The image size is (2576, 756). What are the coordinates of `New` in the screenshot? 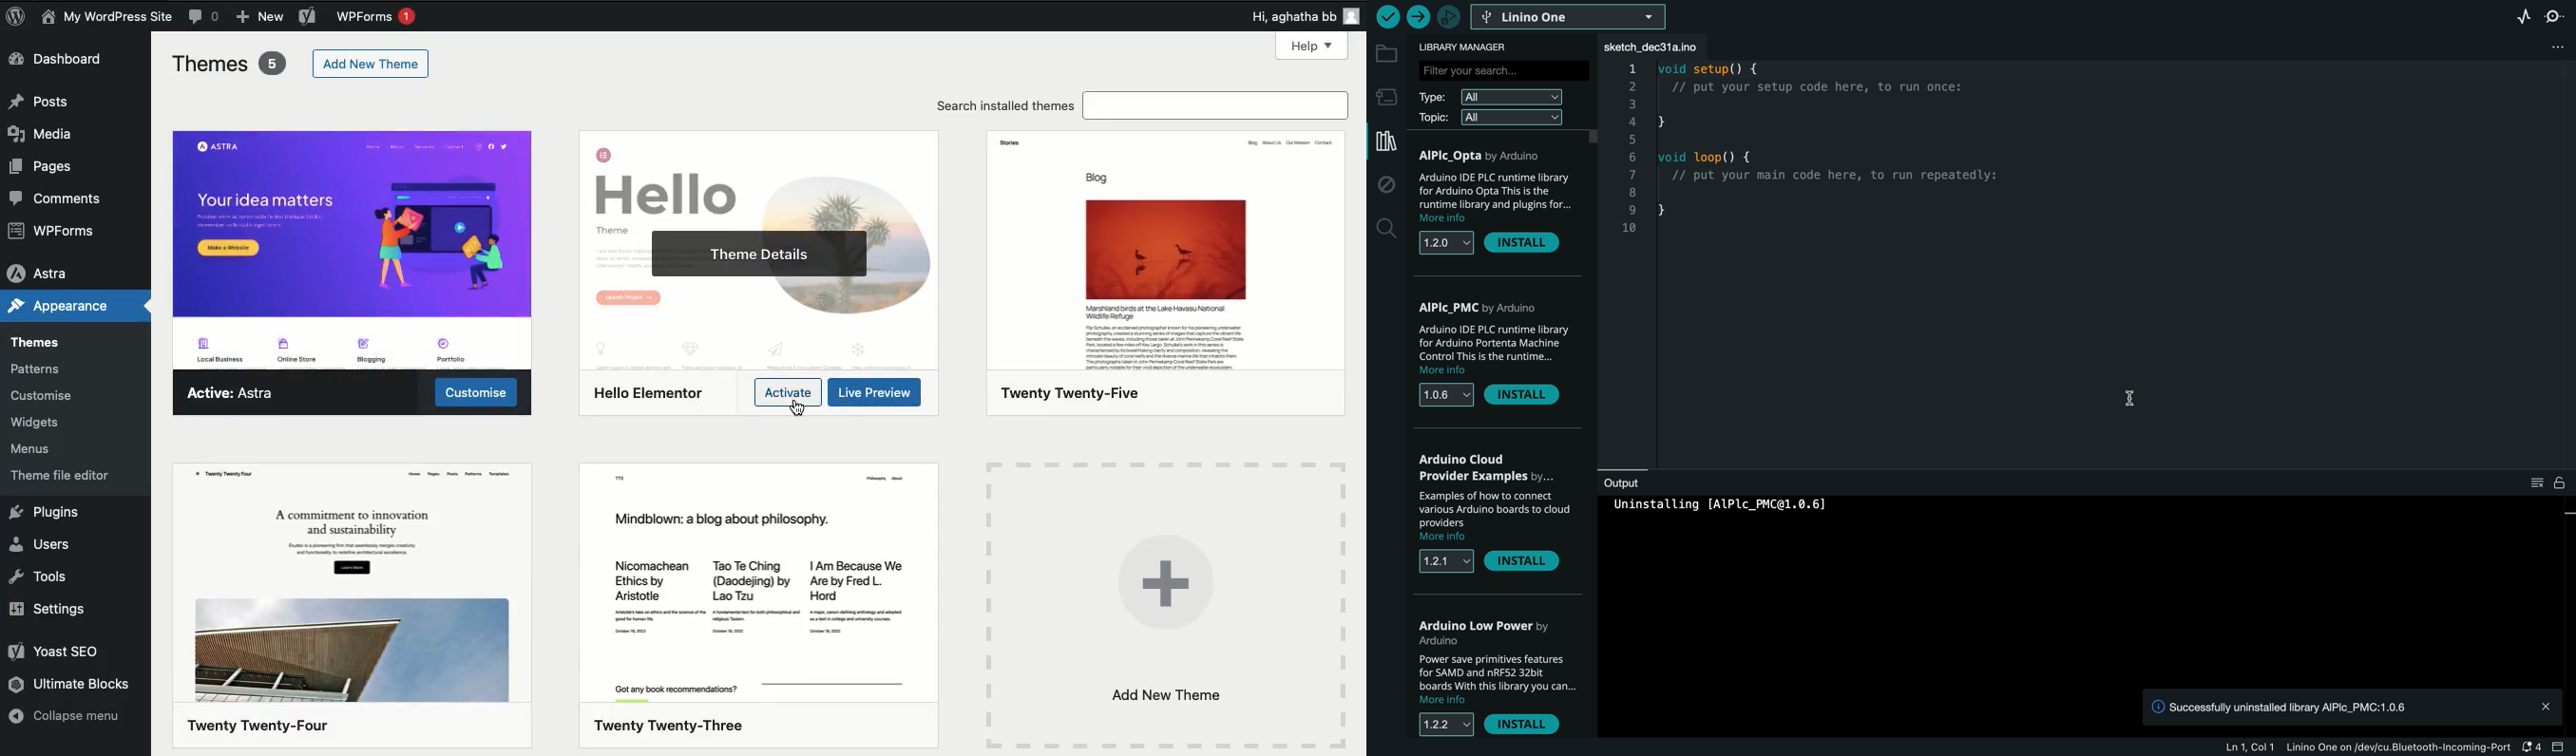 It's located at (261, 16).